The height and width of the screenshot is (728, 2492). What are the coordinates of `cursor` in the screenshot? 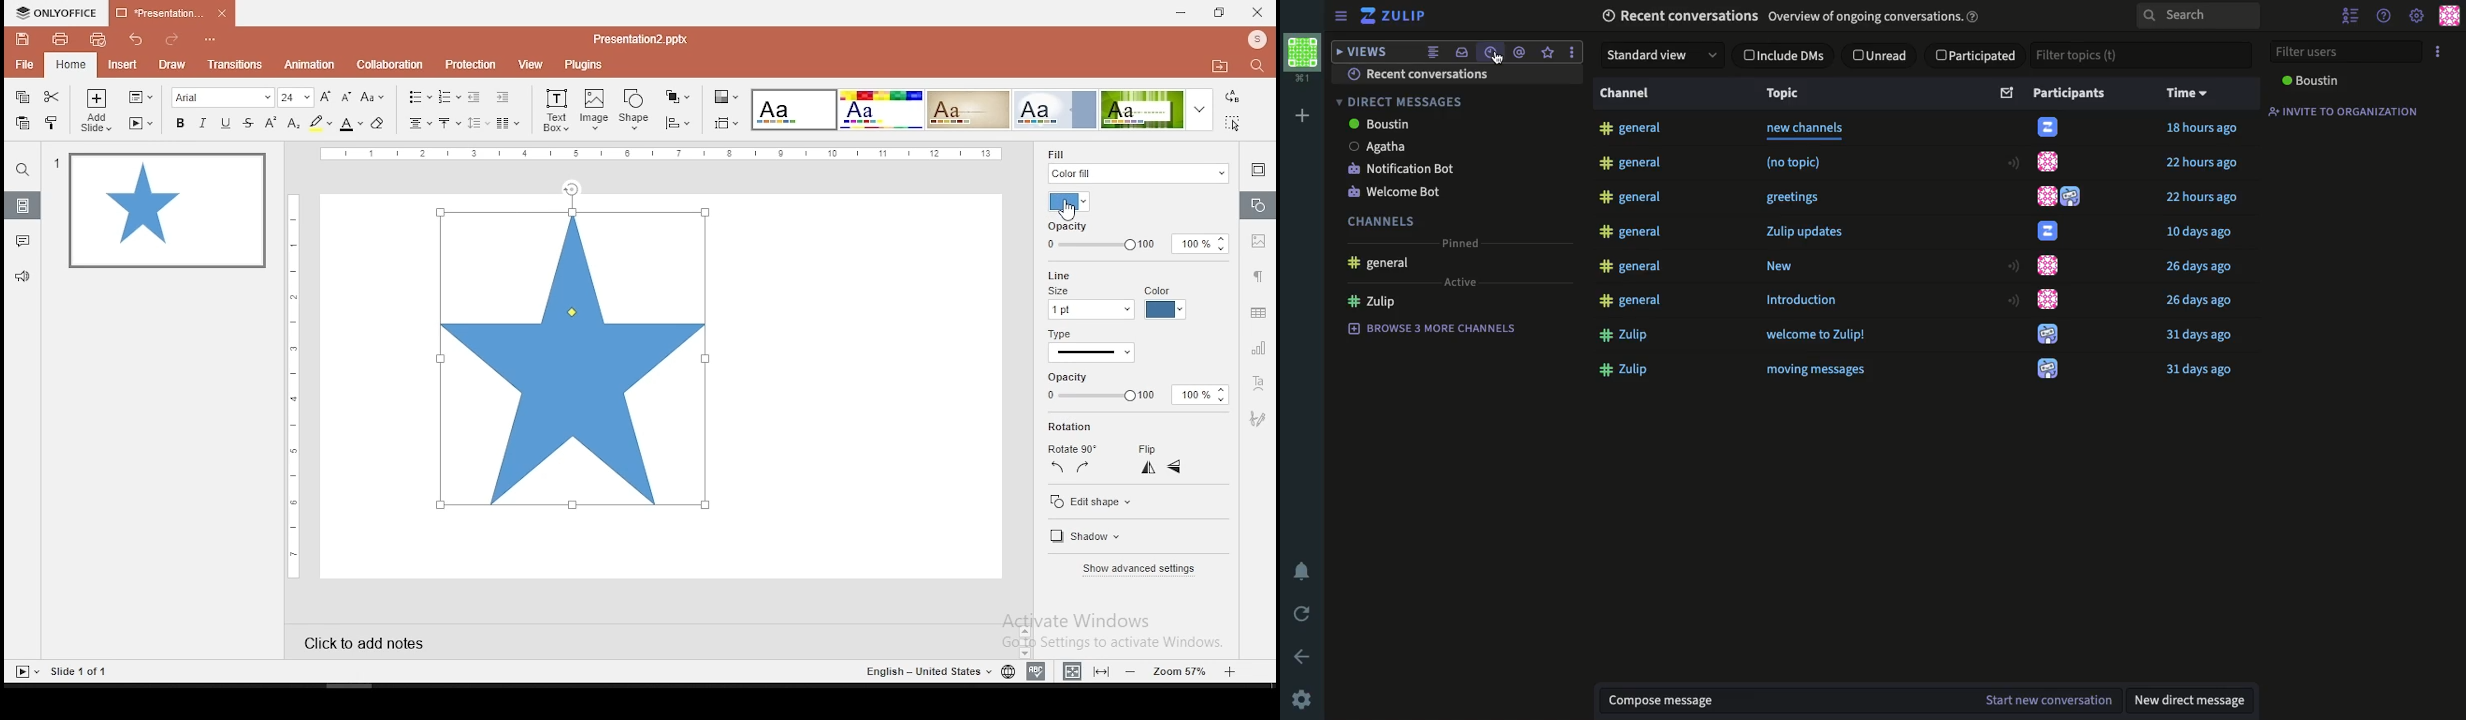 It's located at (1070, 212).